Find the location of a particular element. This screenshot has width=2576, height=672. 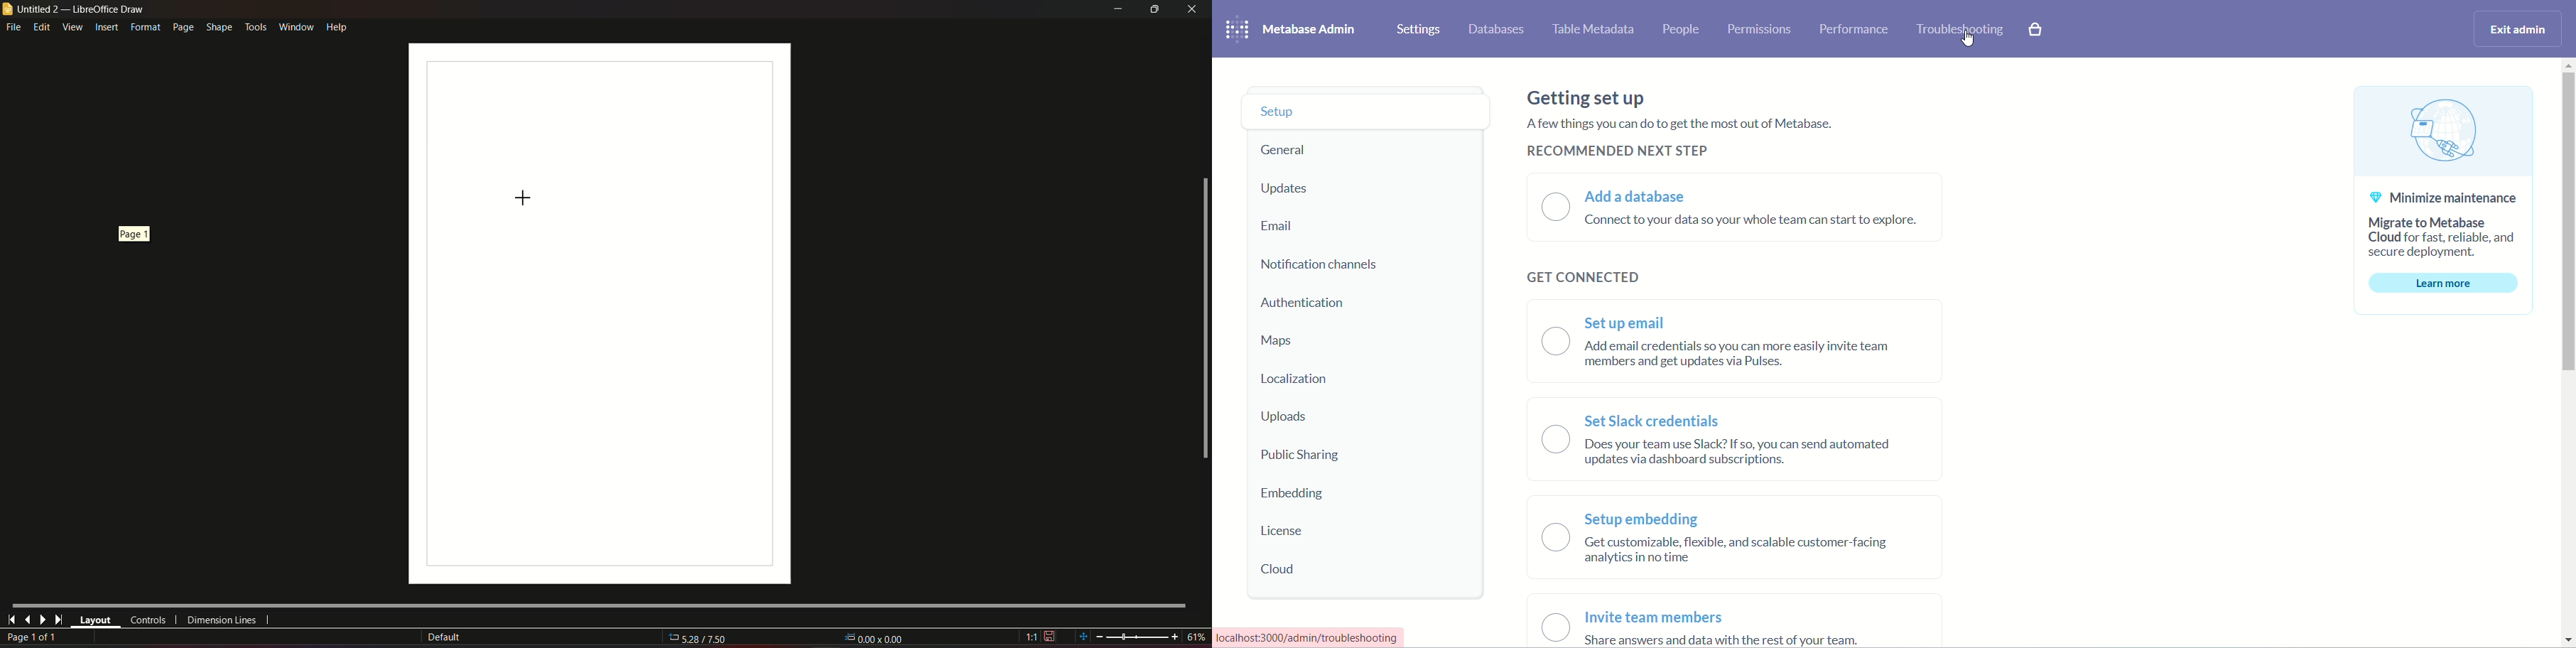

logo is located at coordinates (1236, 29).